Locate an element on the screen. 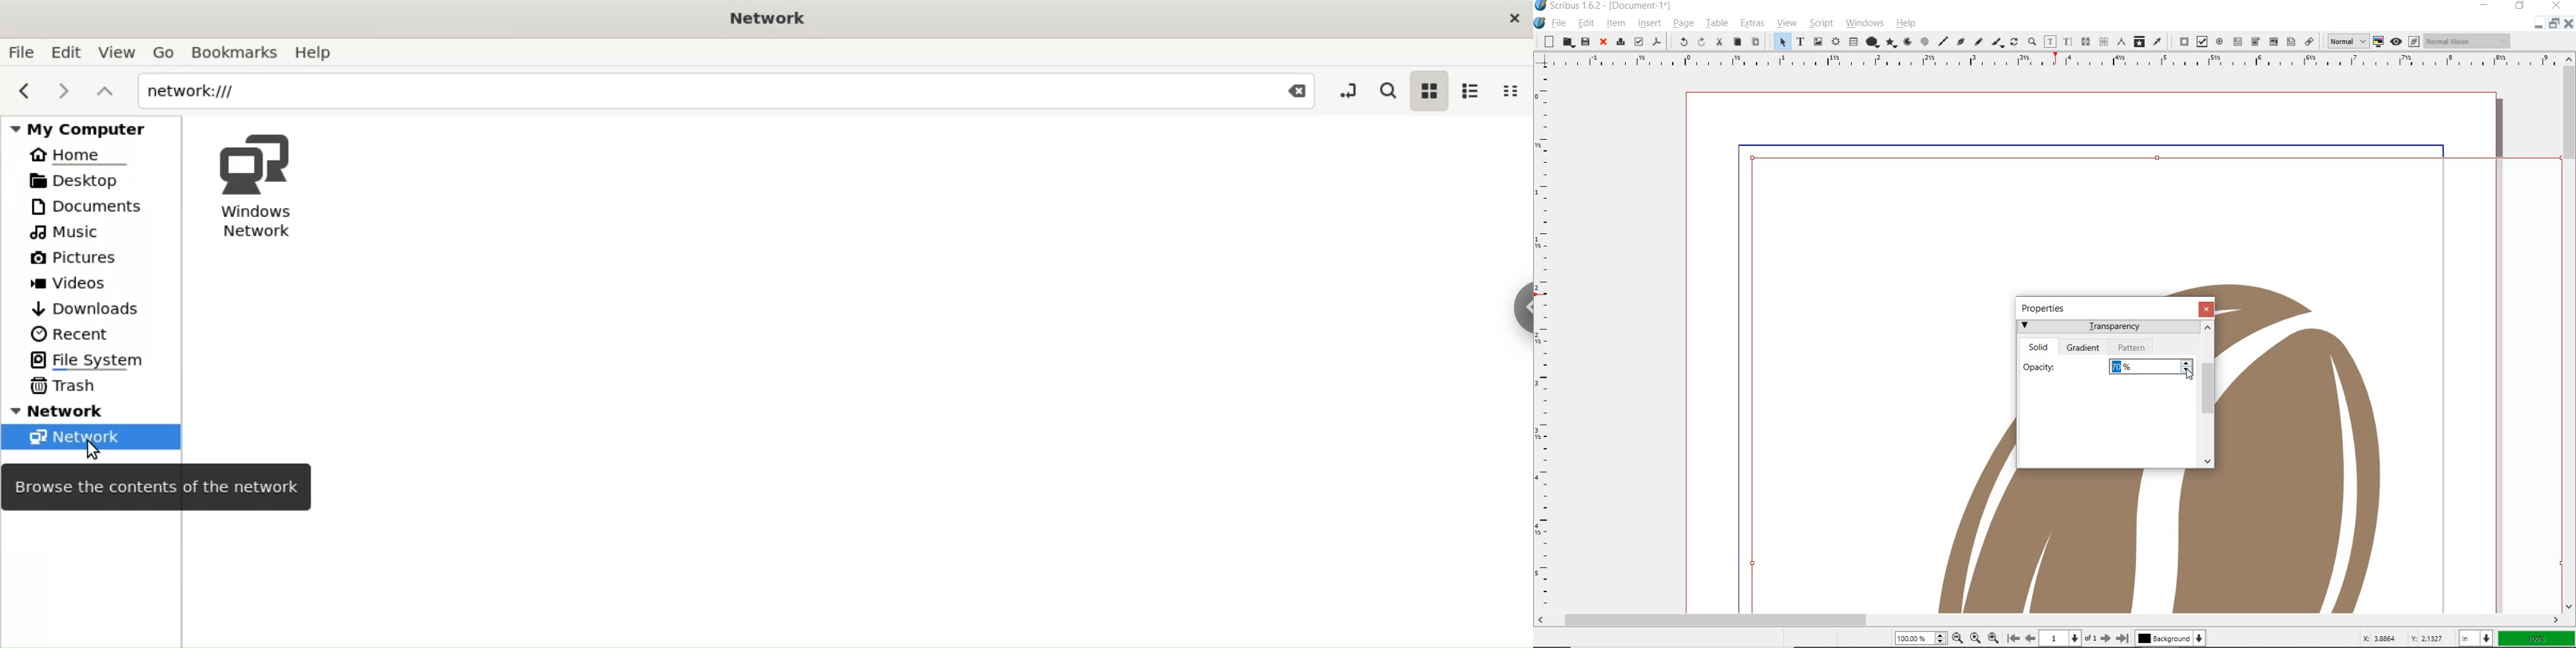 The width and height of the screenshot is (2576, 672). Minimize is located at coordinates (2554, 23).